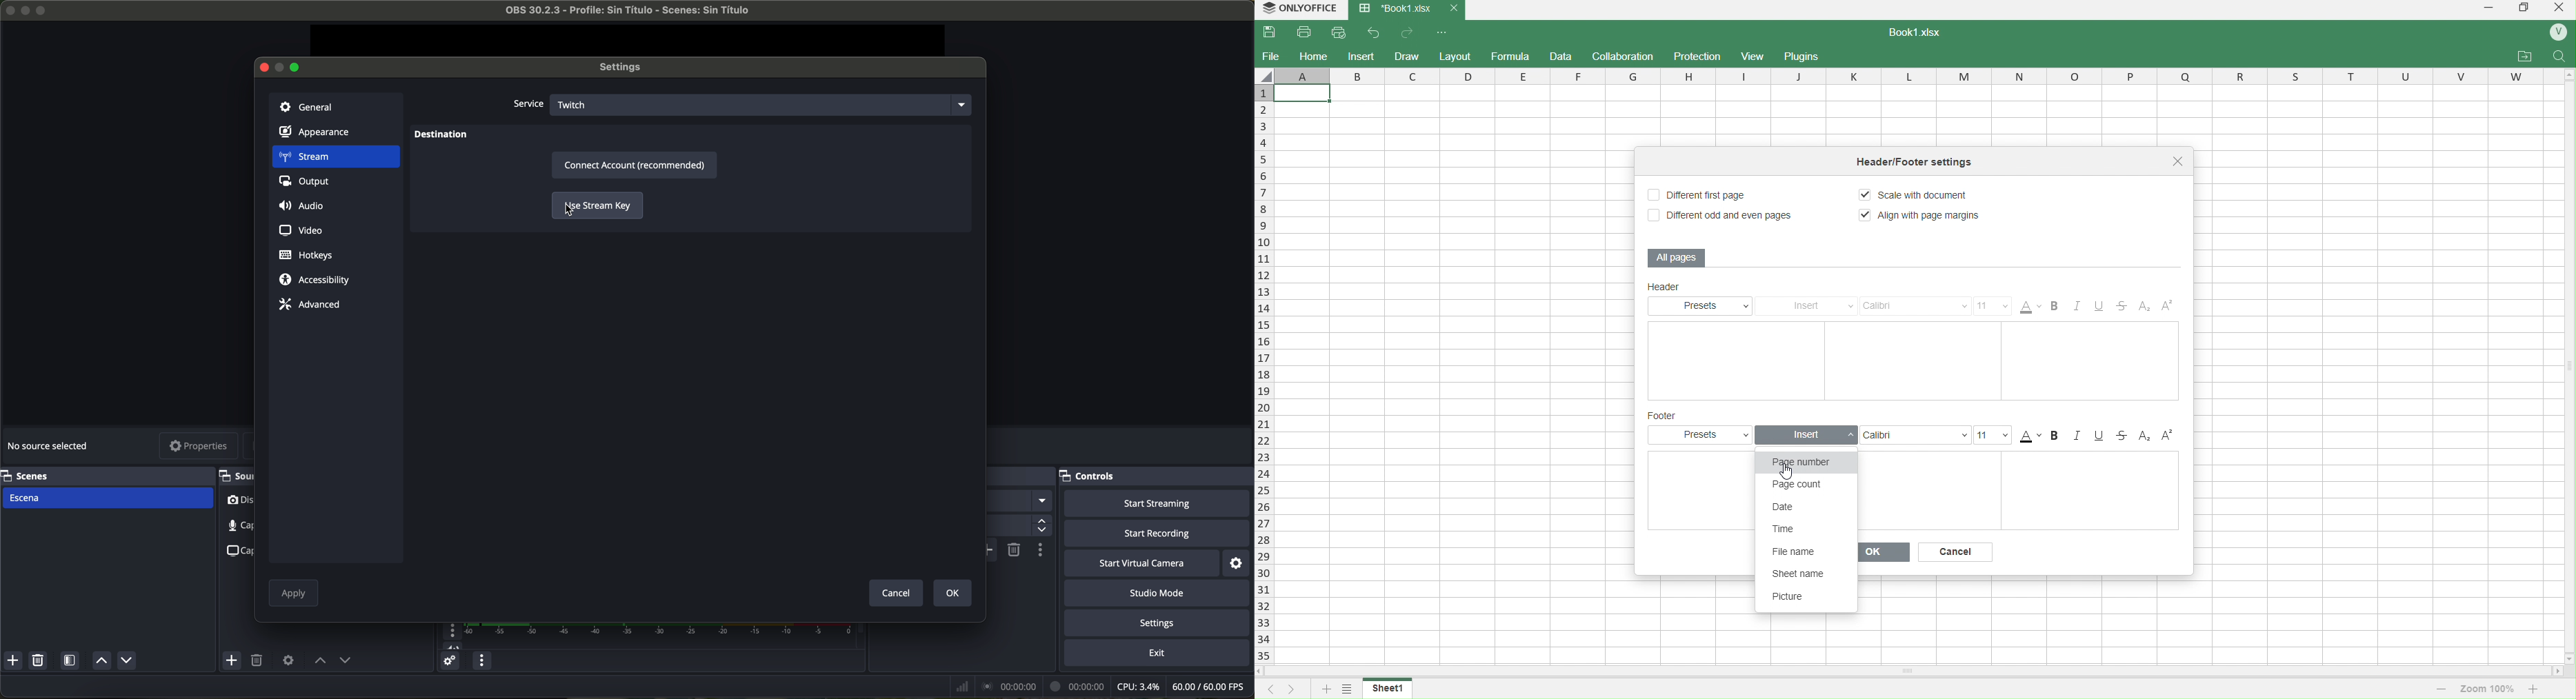  What do you see at coordinates (1394, 10) in the screenshot?
I see `Book1.xlsx` at bounding box center [1394, 10].